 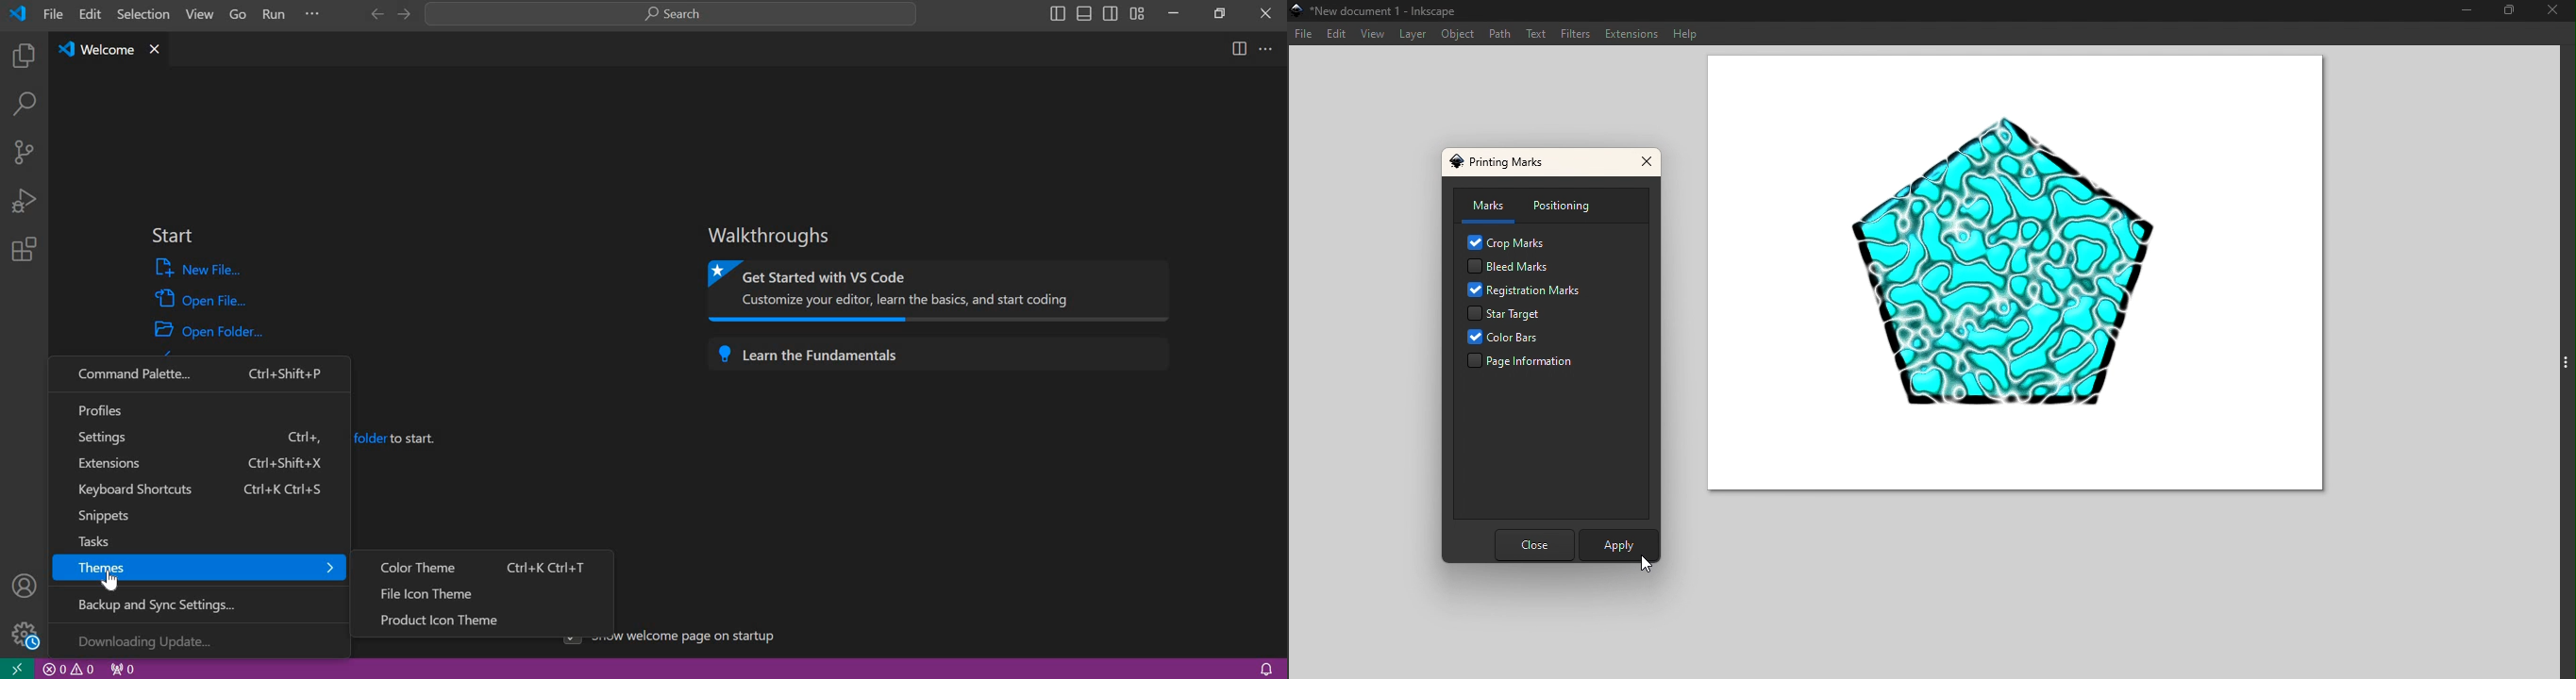 What do you see at coordinates (189, 539) in the screenshot?
I see `tasks` at bounding box center [189, 539].